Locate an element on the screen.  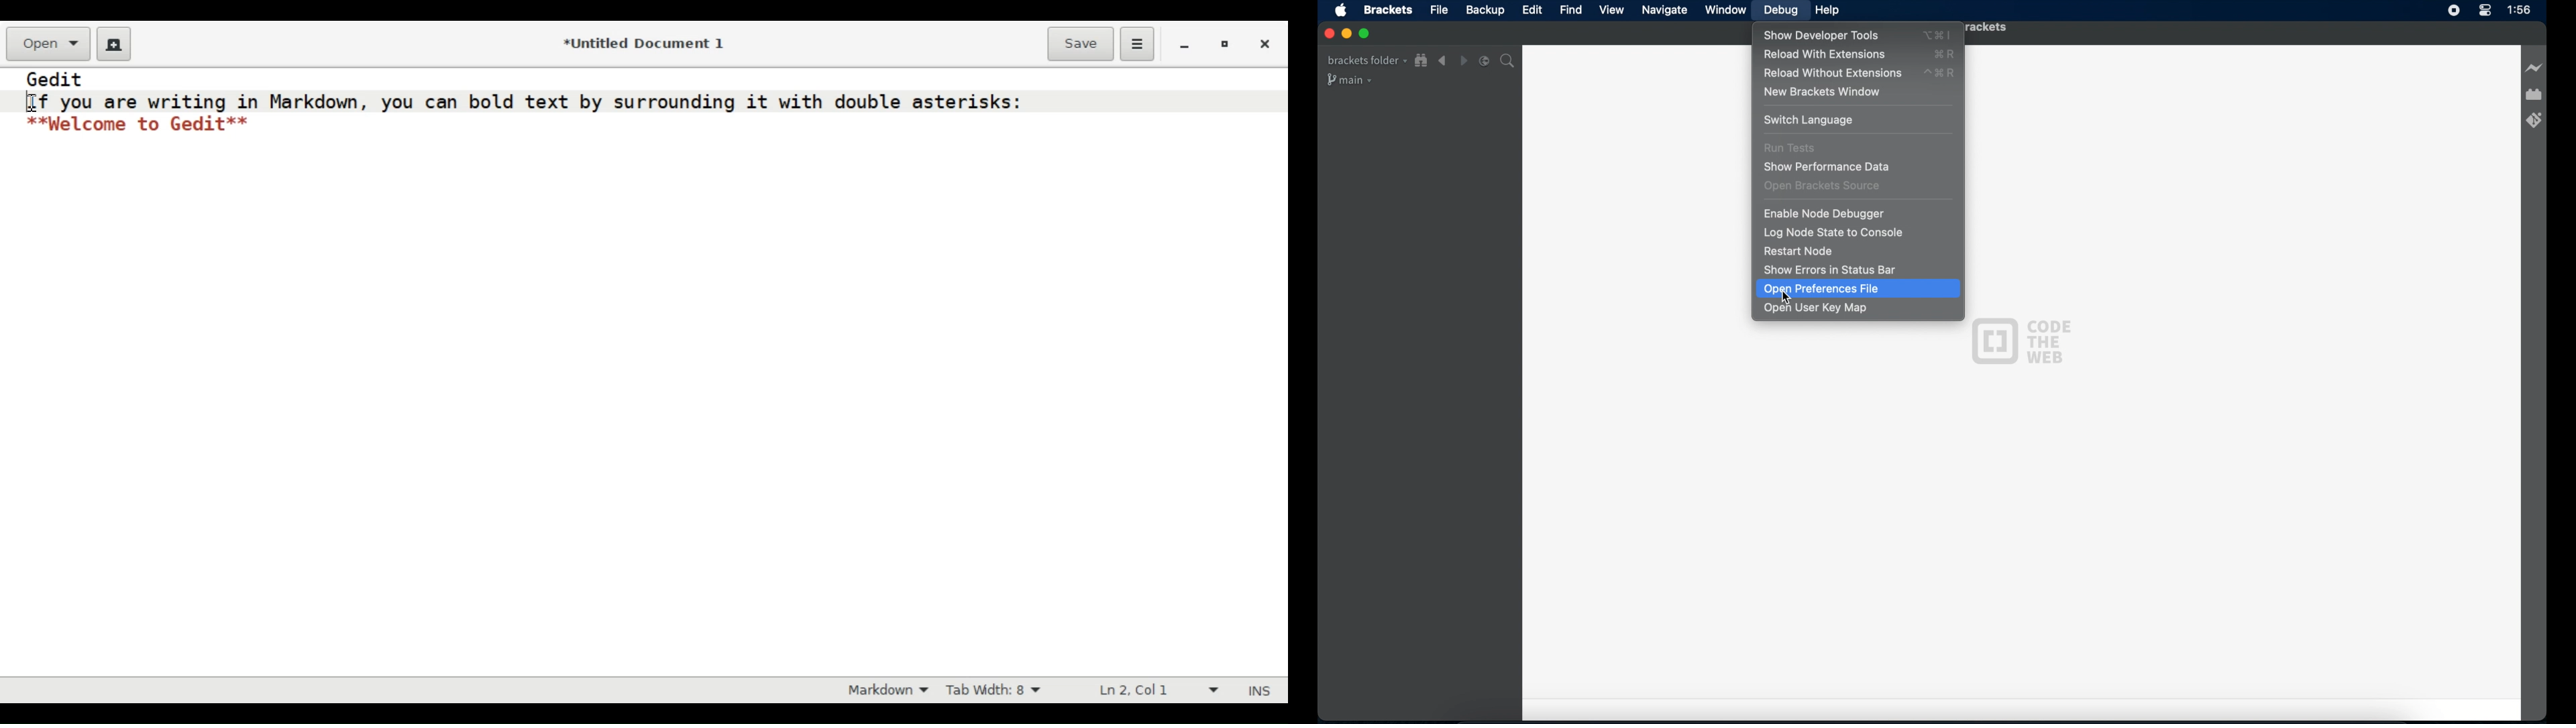
file is located at coordinates (1439, 10).